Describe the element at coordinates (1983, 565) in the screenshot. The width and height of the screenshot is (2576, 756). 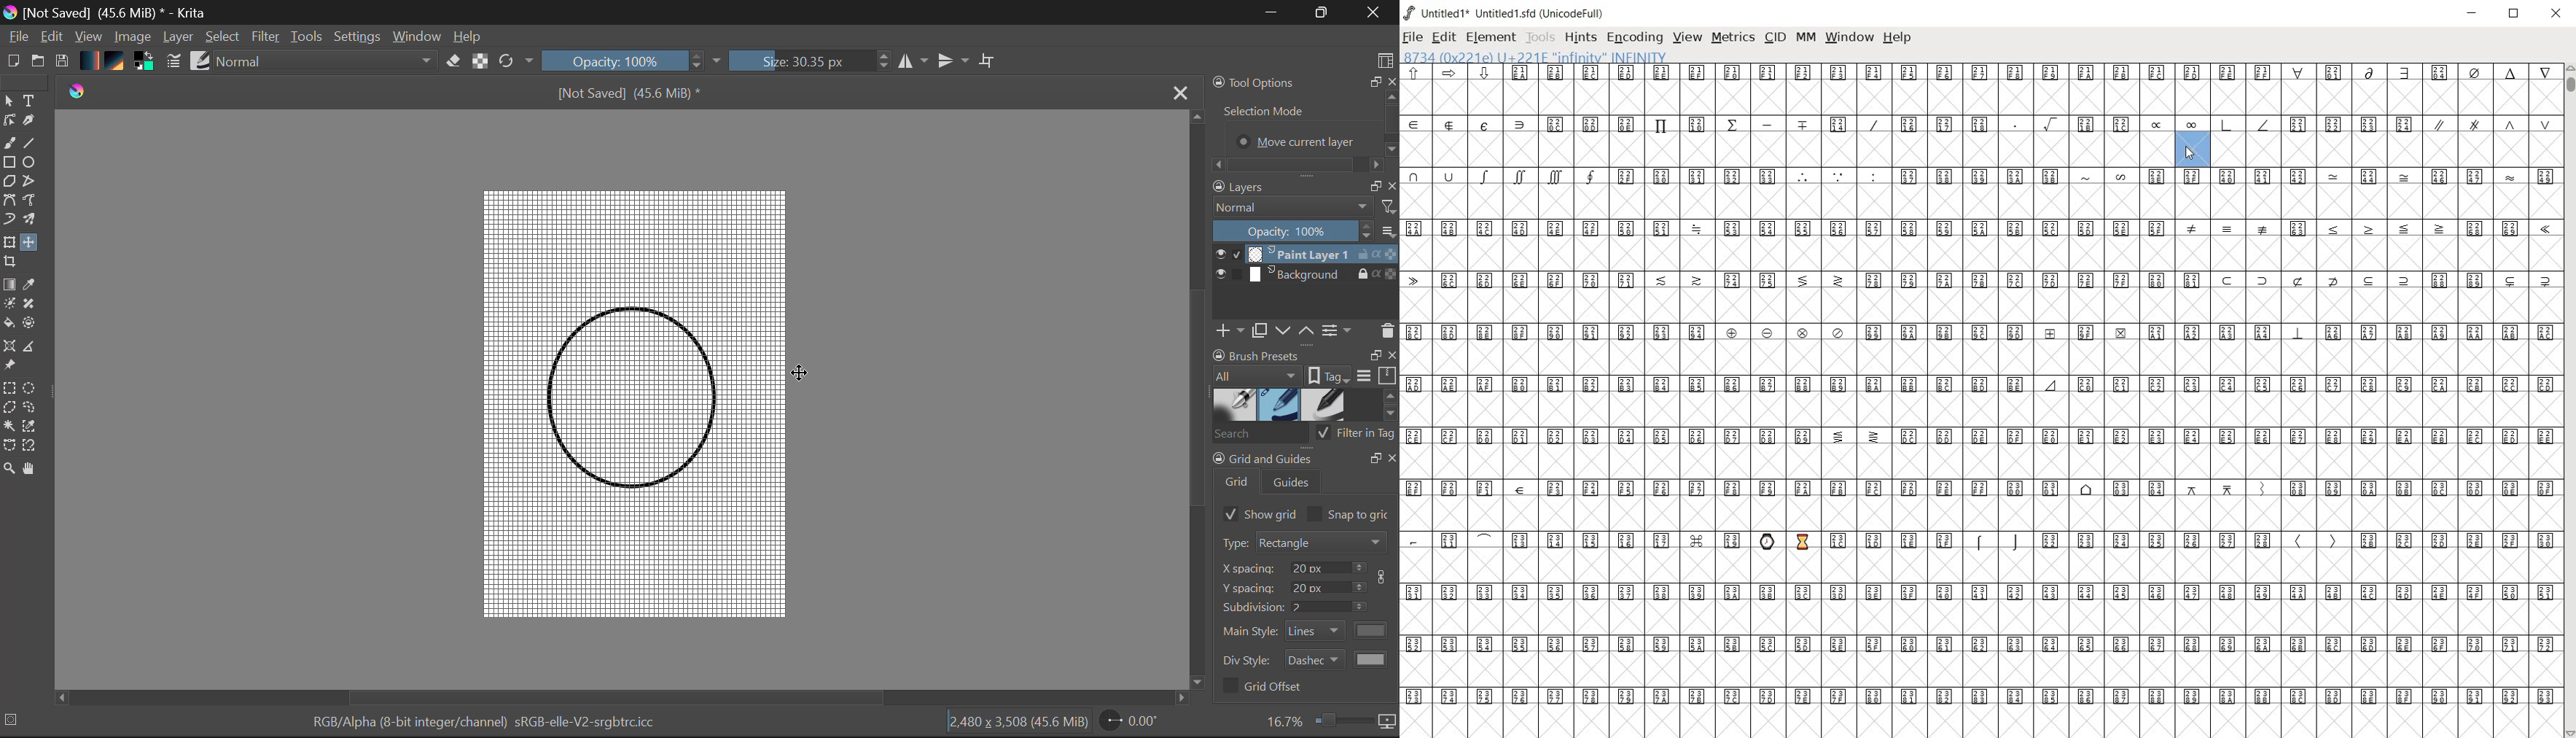
I see `empty glyph slots` at that location.